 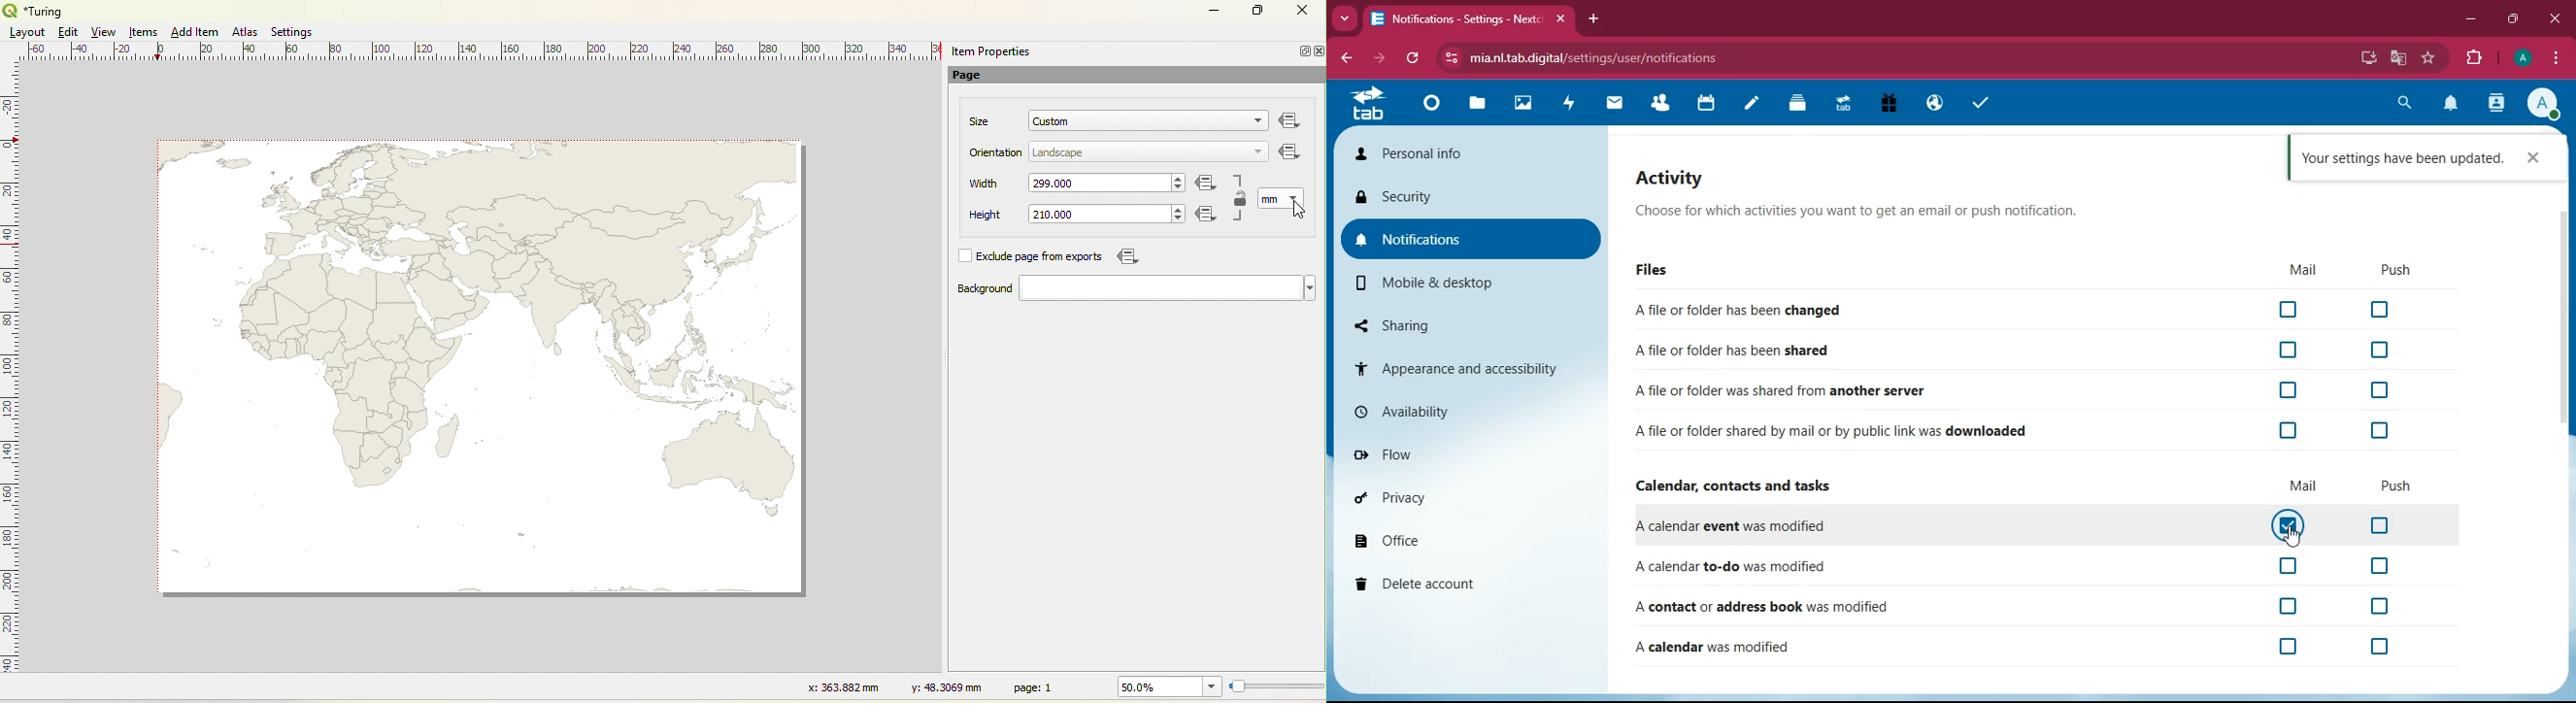 I want to click on mia.nl.tab.digital/settings/user/notifications, so click(x=1597, y=59).